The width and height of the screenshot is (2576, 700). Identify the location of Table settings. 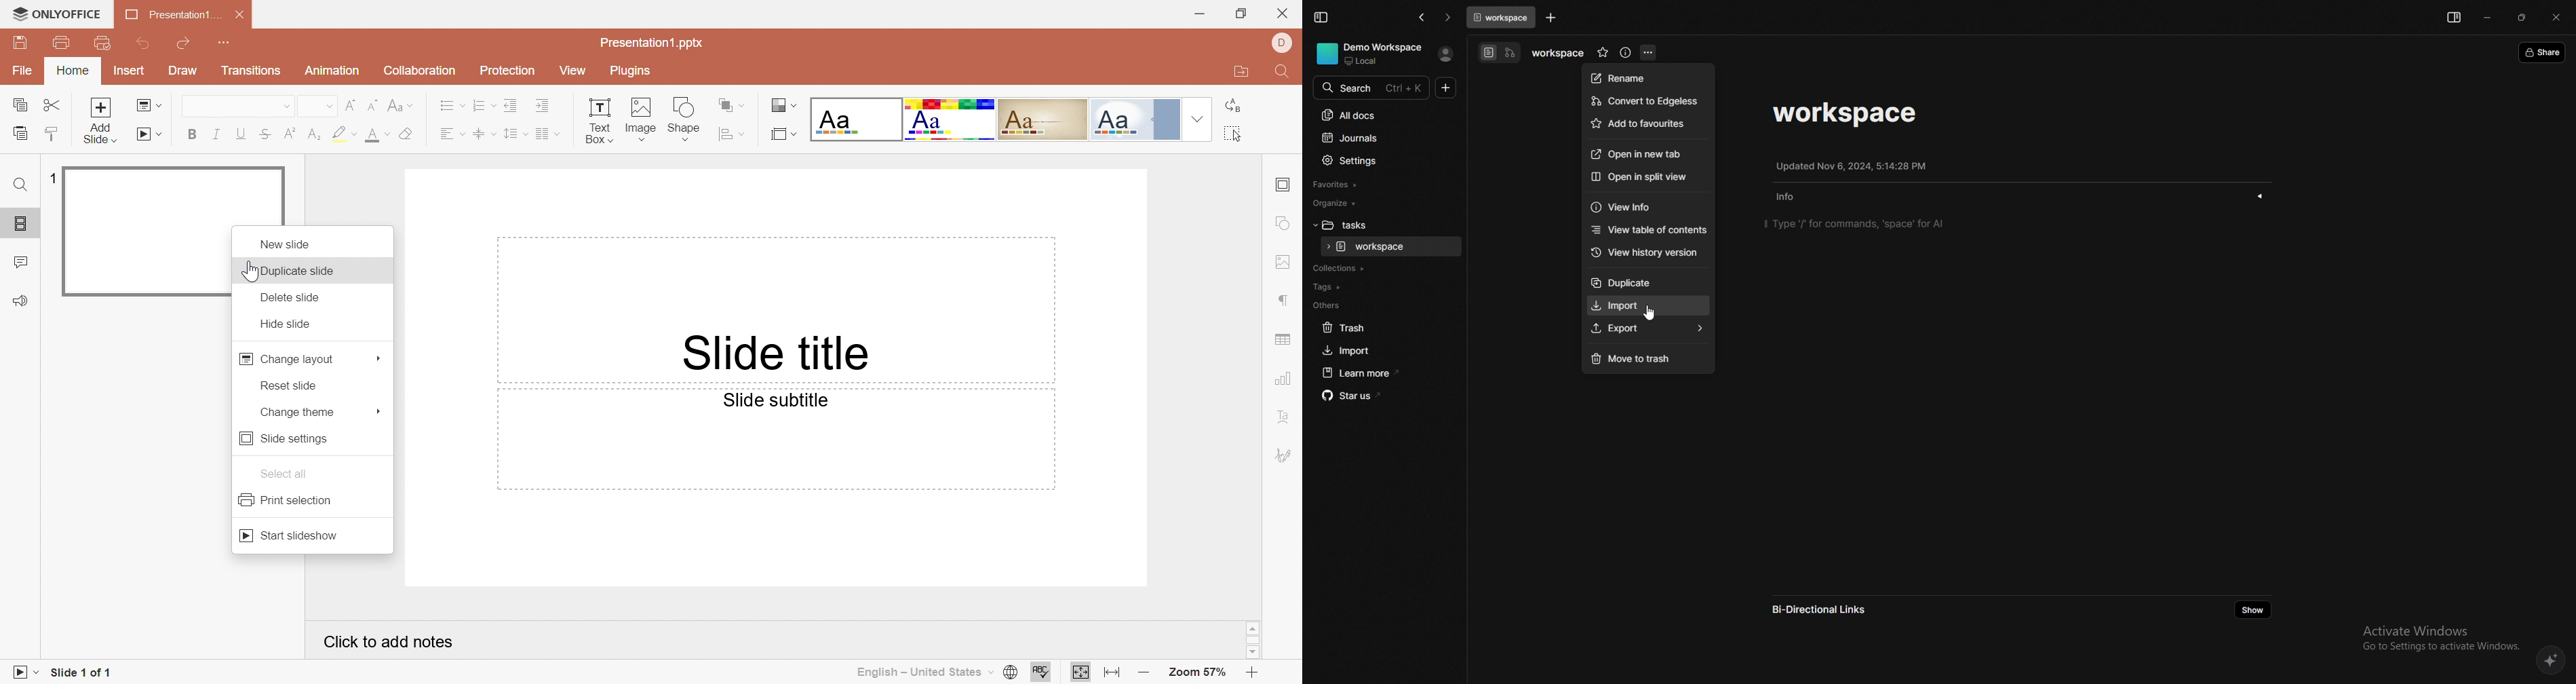
(1286, 340).